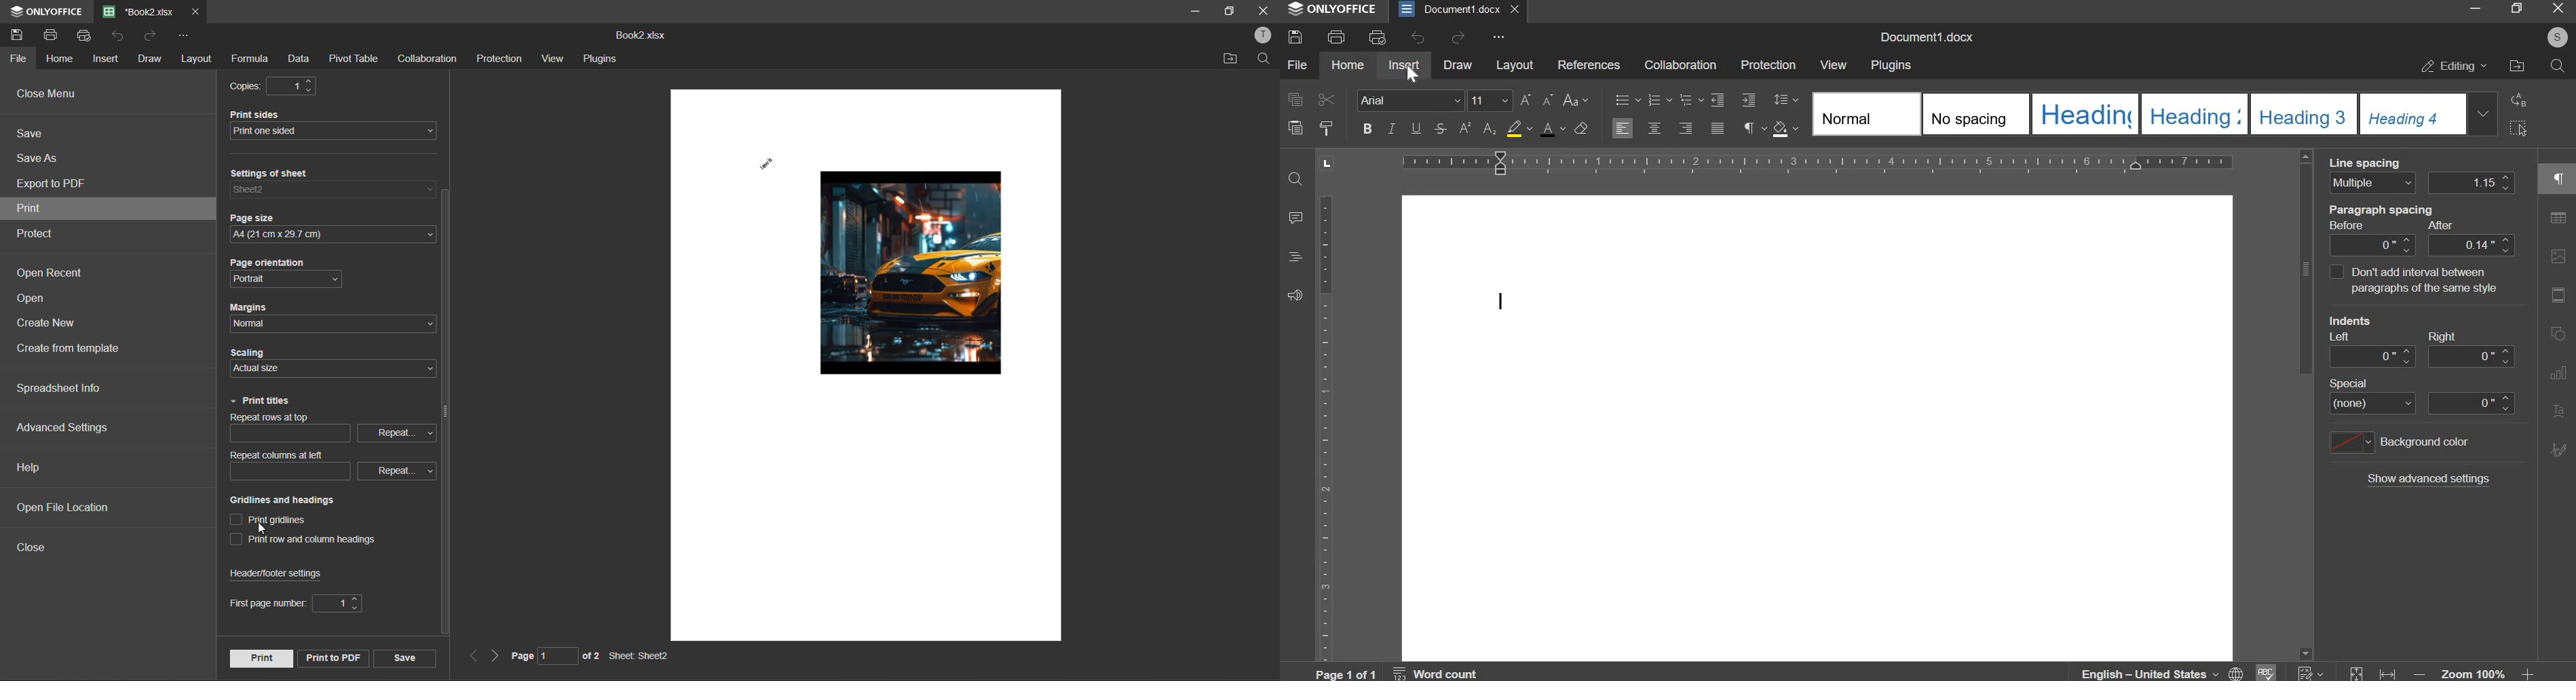 The width and height of the screenshot is (2576, 700). I want to click on fit, so click(2370, 672).